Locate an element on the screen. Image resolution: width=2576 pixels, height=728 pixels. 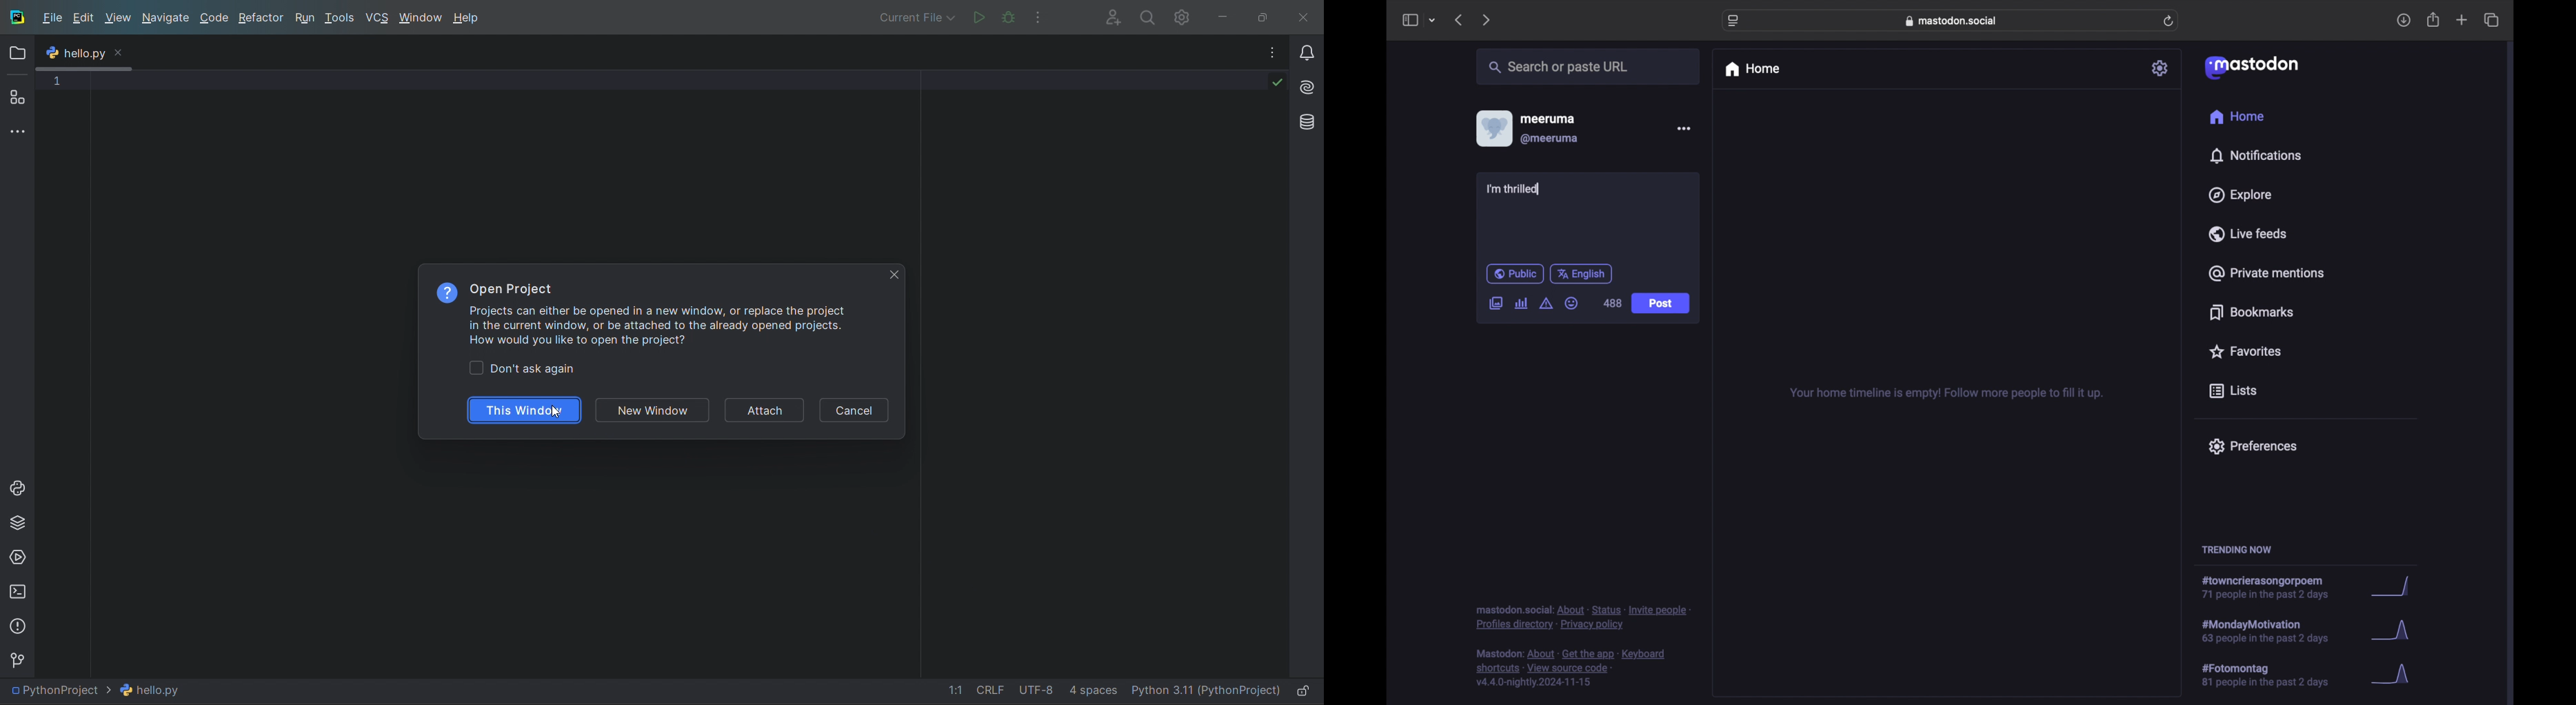
home is located at coordinates (2239, 116).